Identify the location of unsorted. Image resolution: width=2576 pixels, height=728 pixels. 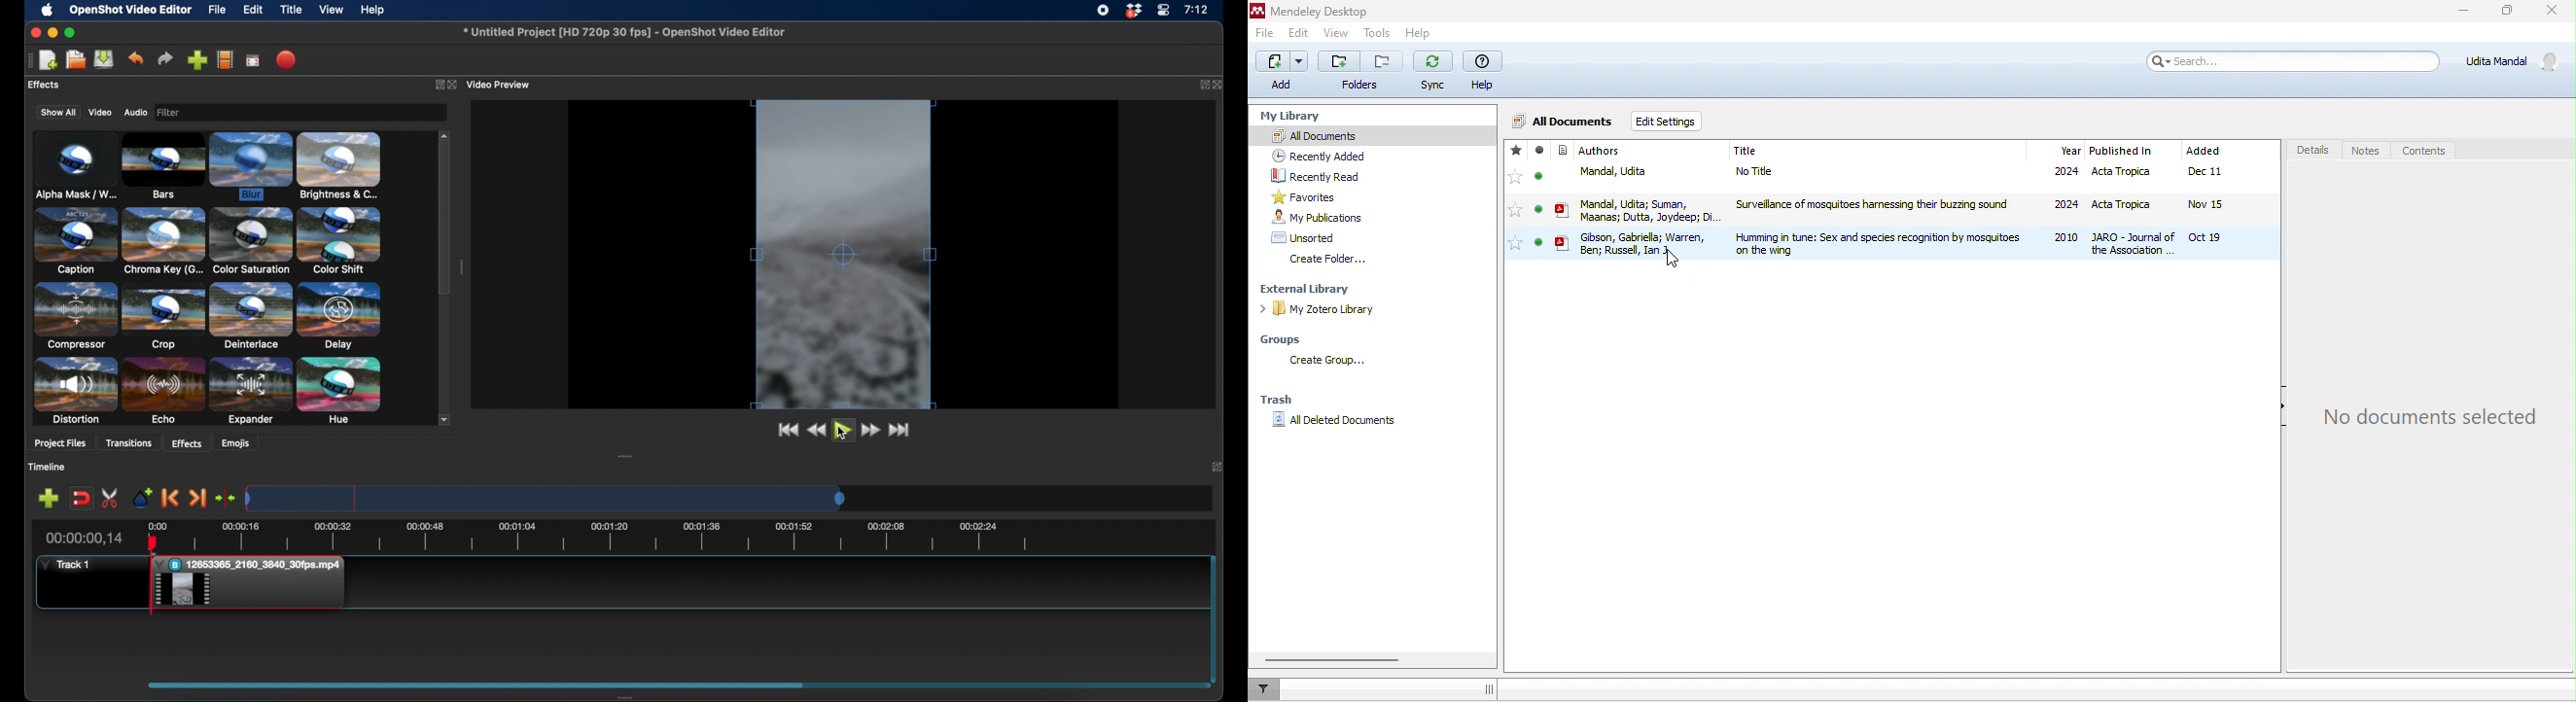
(1311, 236).